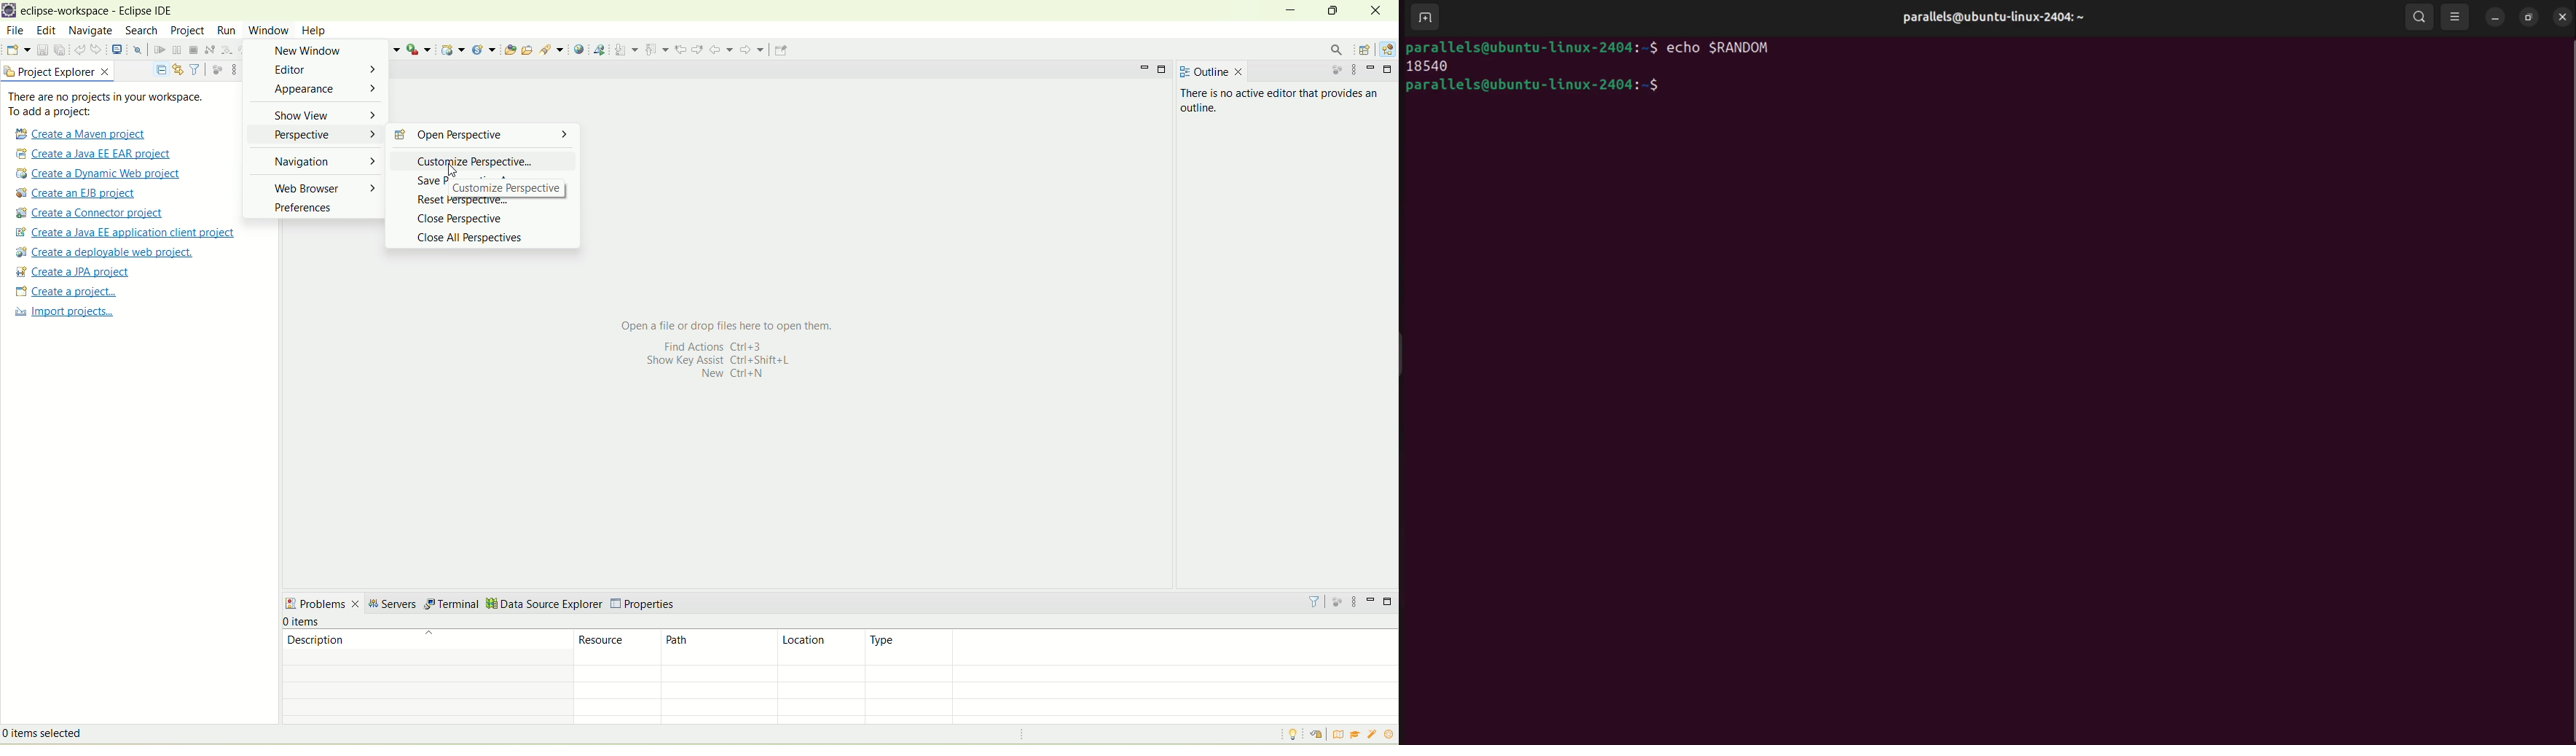 The height and width of the screenshot is (756, 2576). What do you see at coordinates (64, 292) in the screenshot?
I see `create a project` at bounding box center [64, 292].